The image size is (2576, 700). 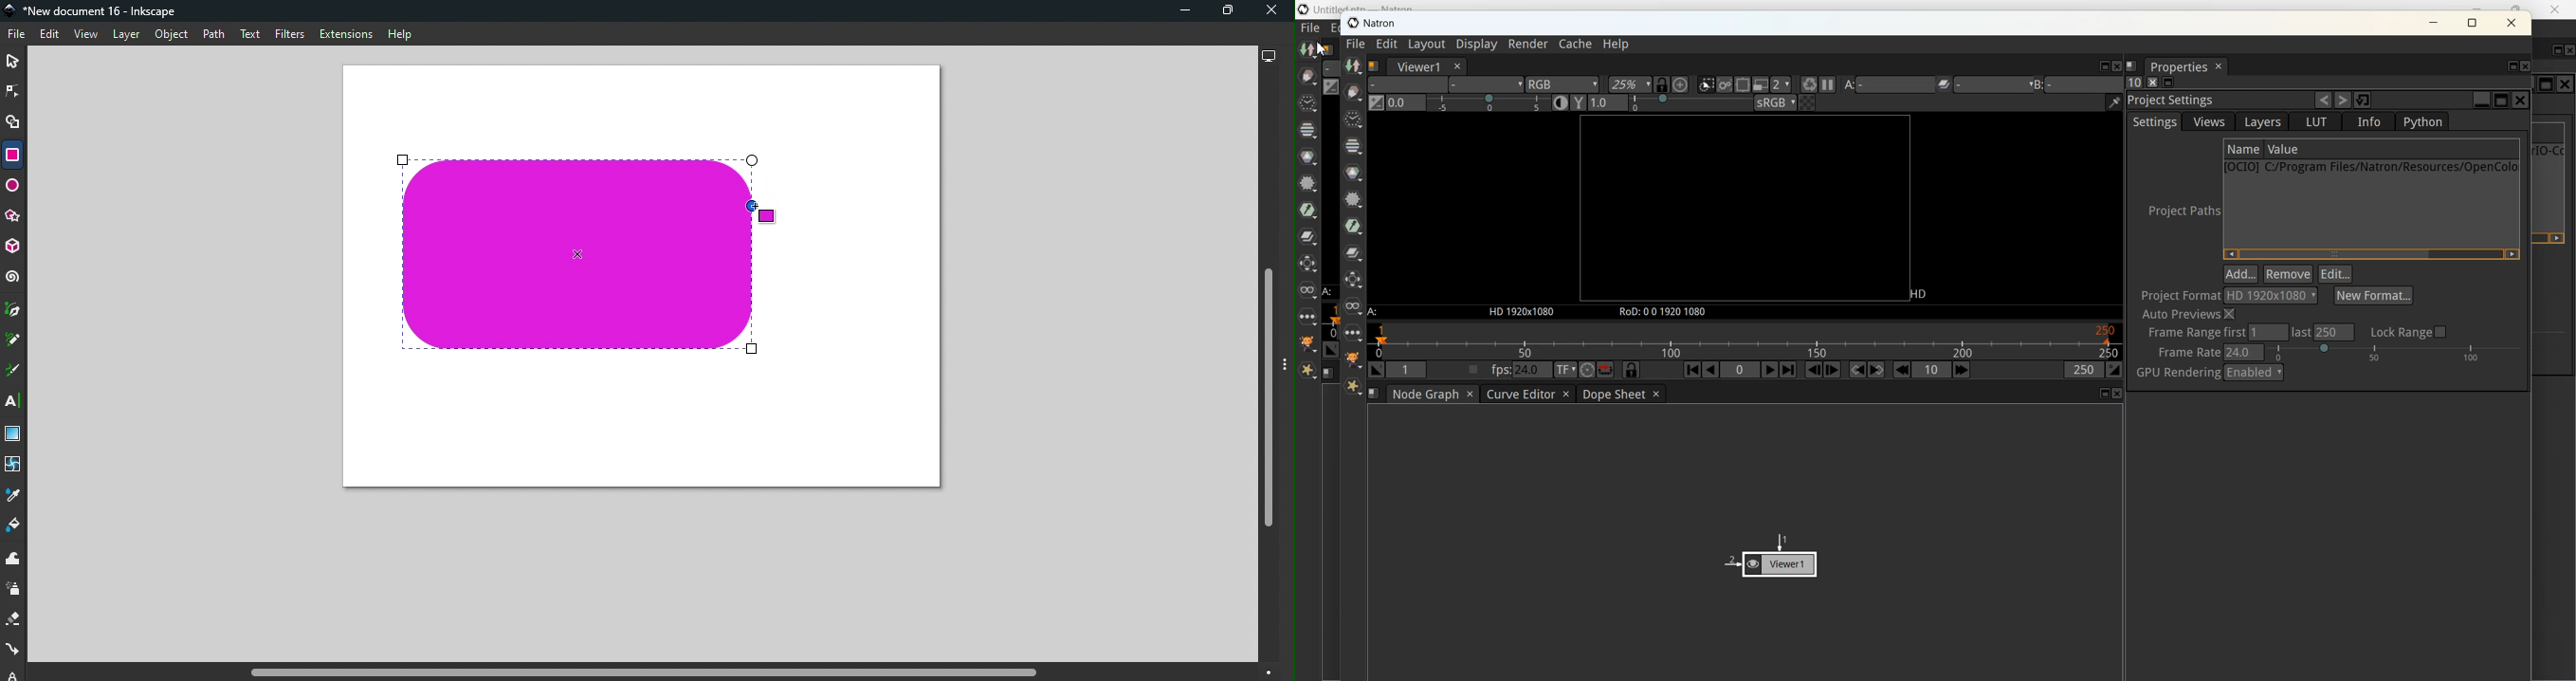 What do you see at coordinates (1221, 13) in the screenshot?
I see `Maximize` at bounding box center [1221, 13].